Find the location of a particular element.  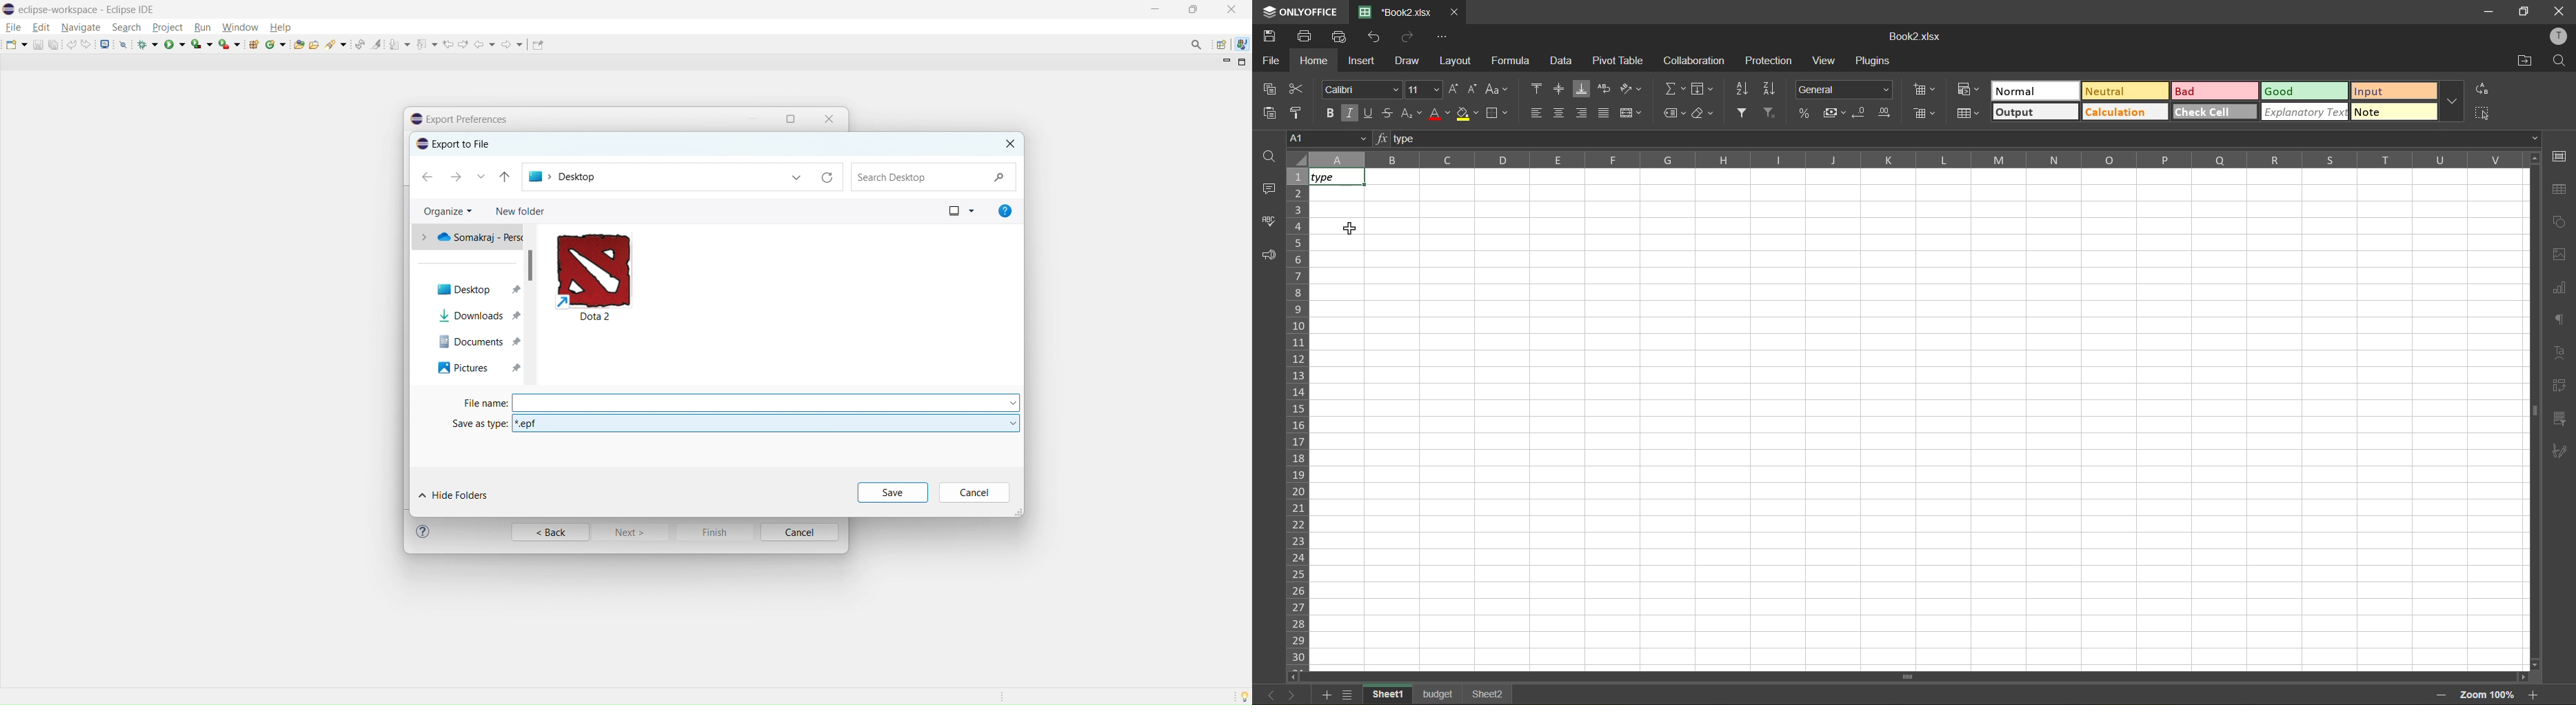

quick print is located at coordinates (1342, 37).